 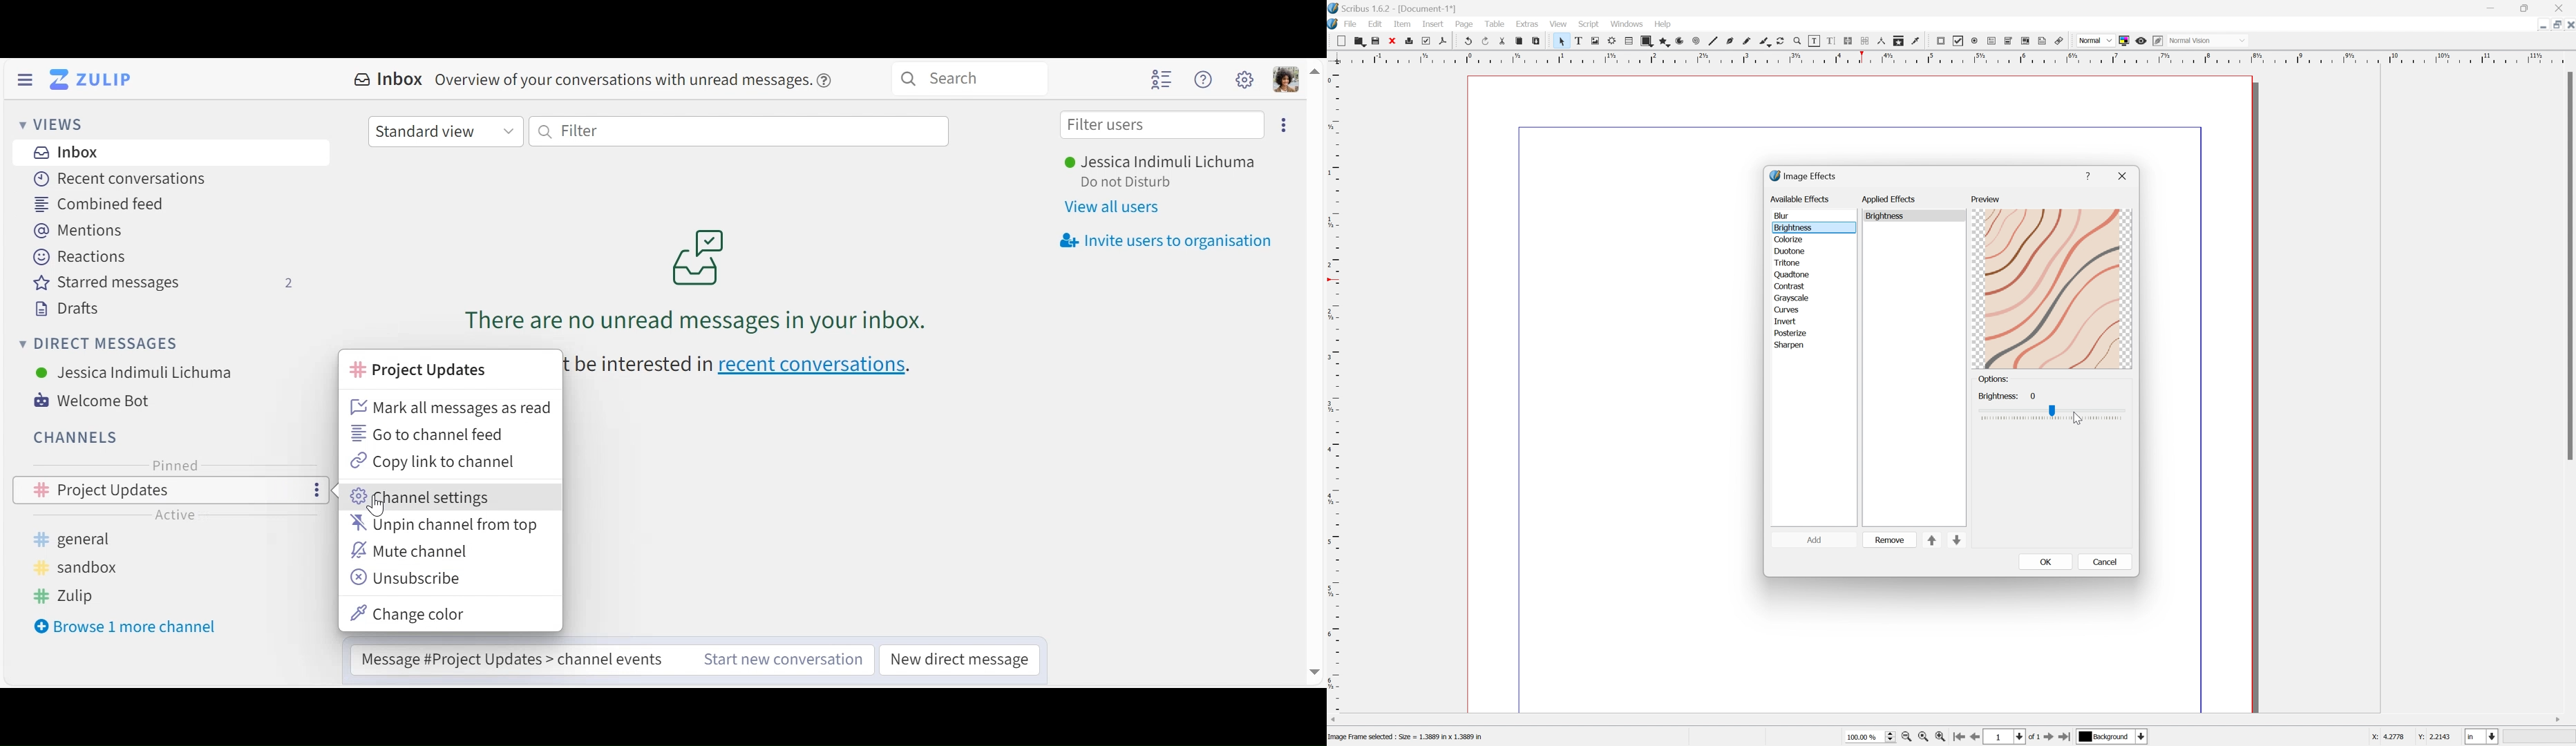 I want to click on Shape, so click(x=1648, y=40).